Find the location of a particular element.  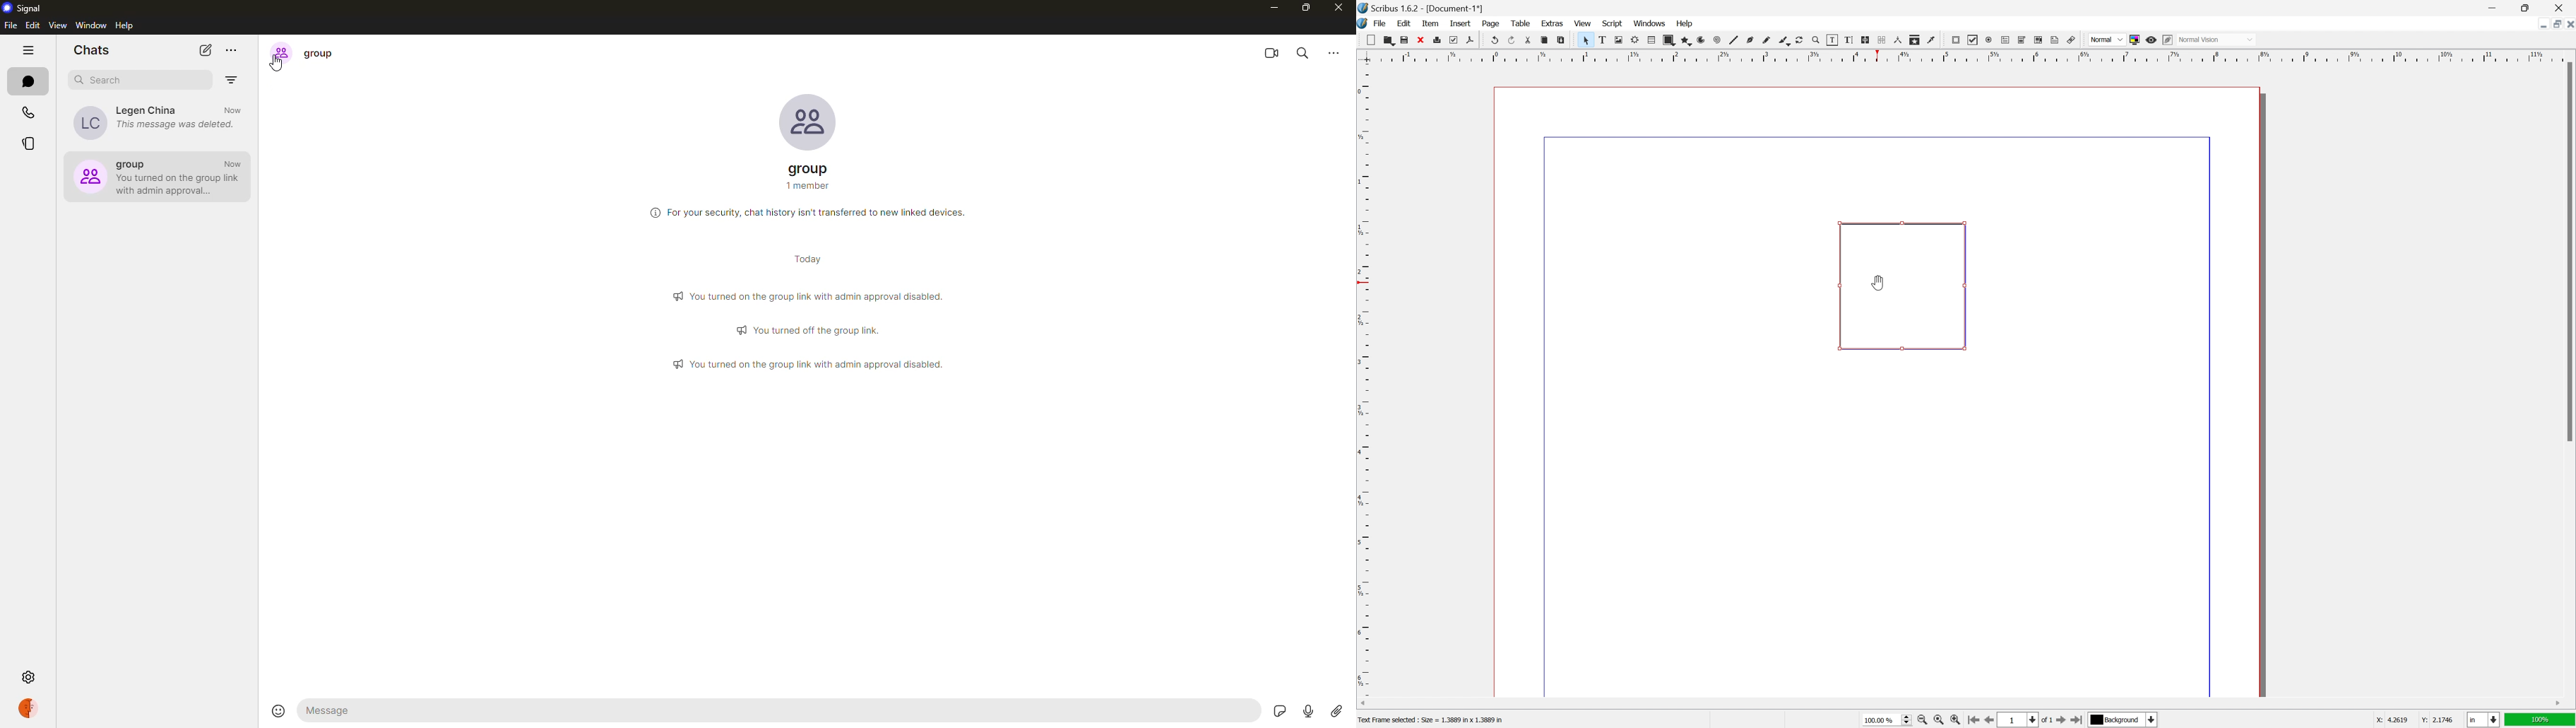

info is located at coordinates (806, 363).